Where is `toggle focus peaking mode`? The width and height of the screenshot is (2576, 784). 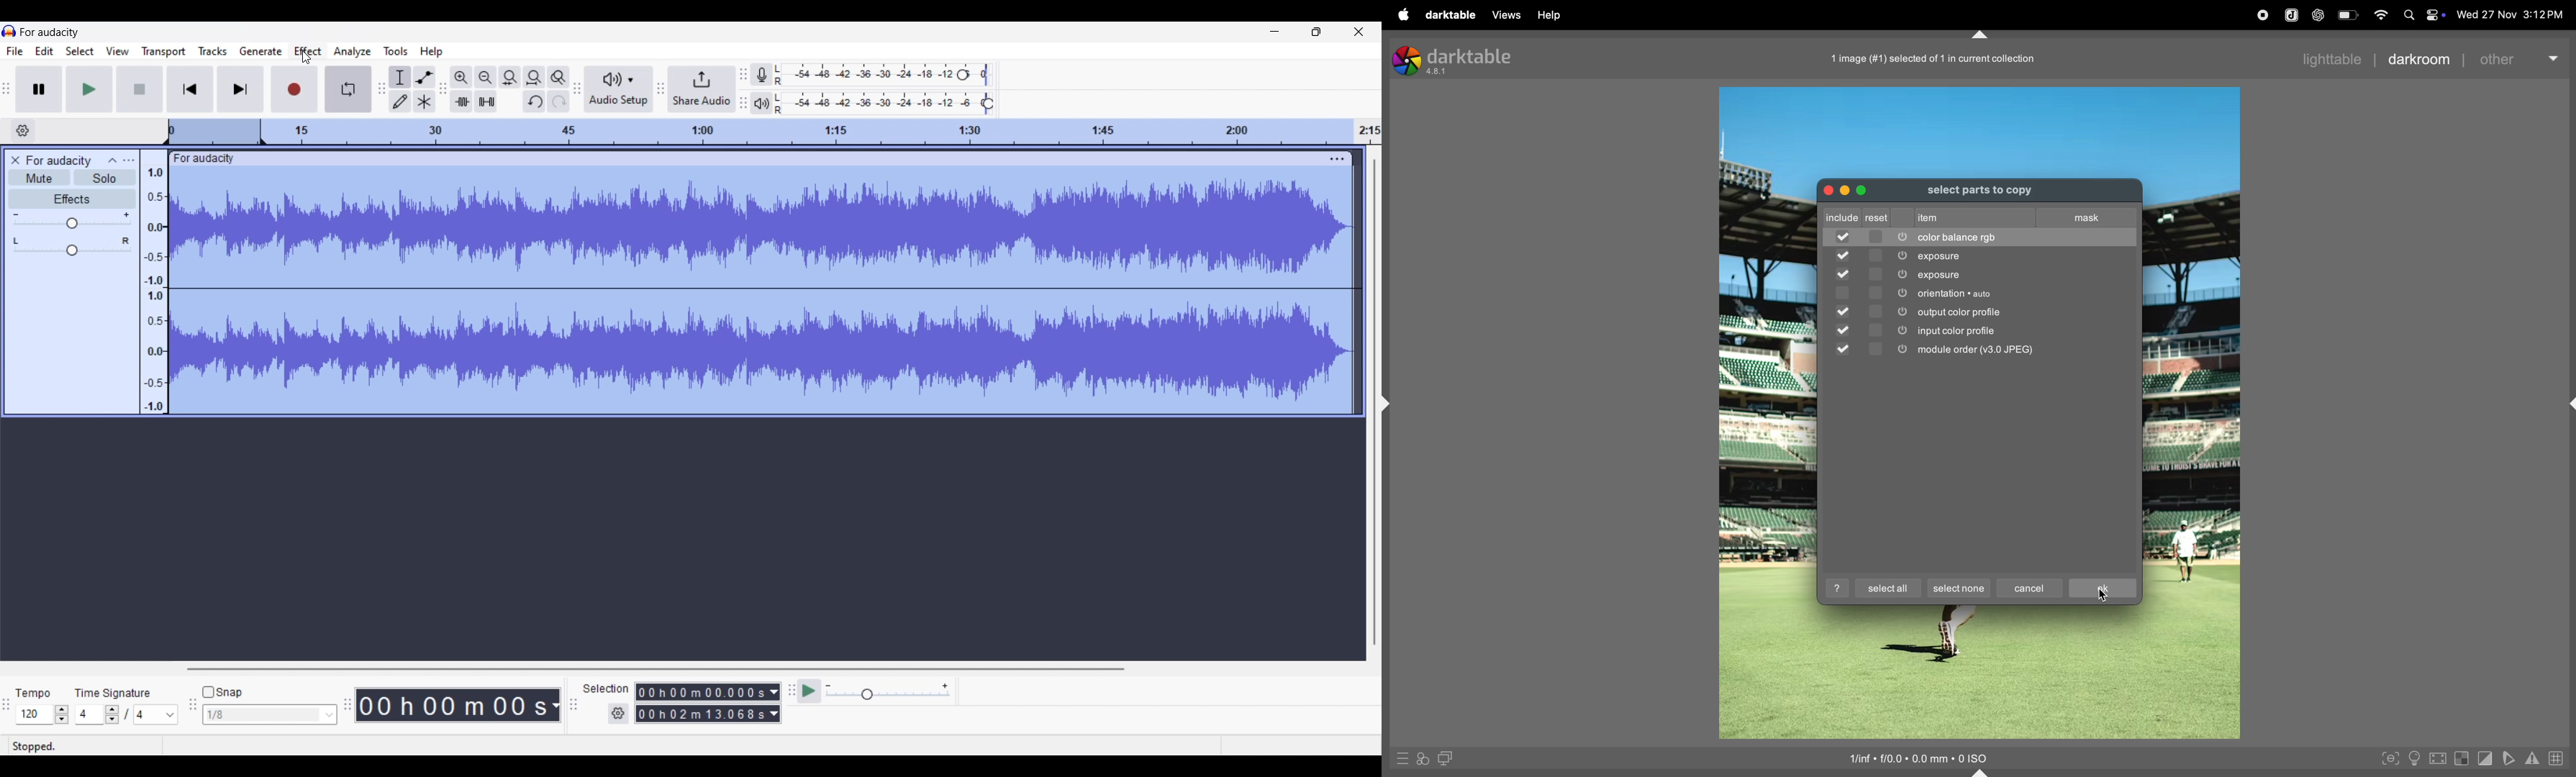
toggle focus peaking mode is located at coordinates (2391, 757).